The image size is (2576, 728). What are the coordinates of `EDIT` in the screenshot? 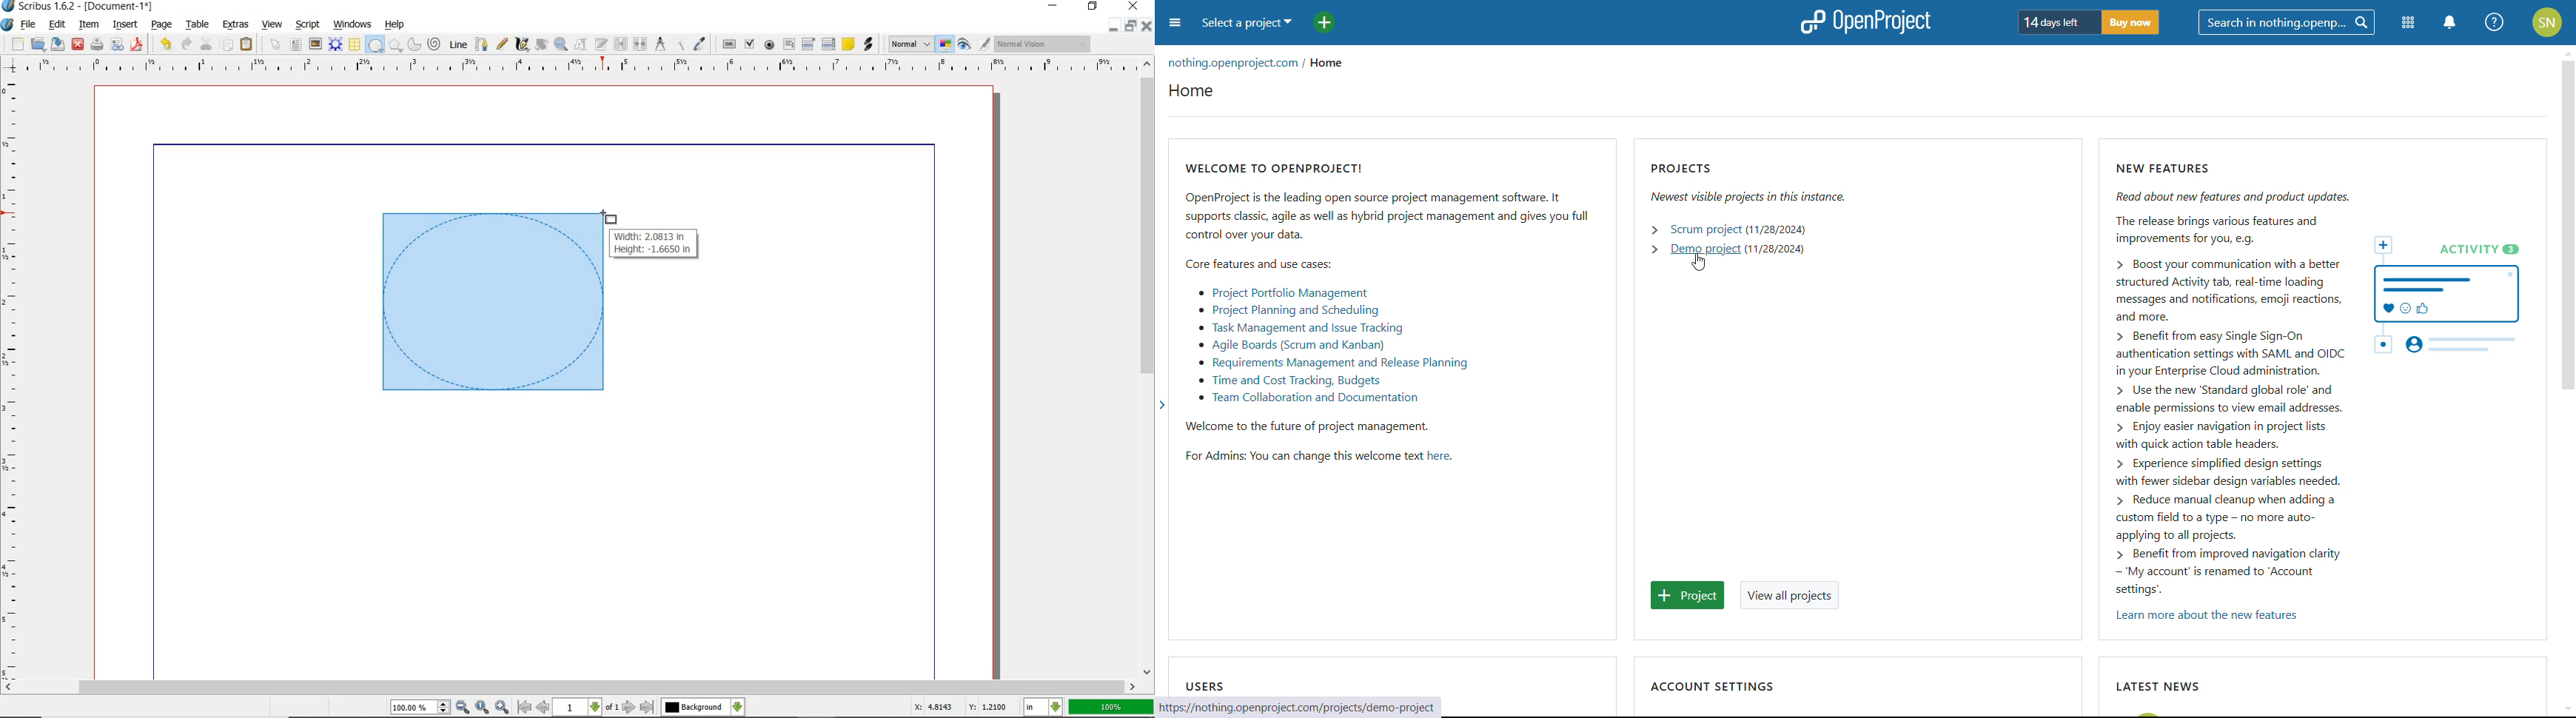 It's located at (56, 25).